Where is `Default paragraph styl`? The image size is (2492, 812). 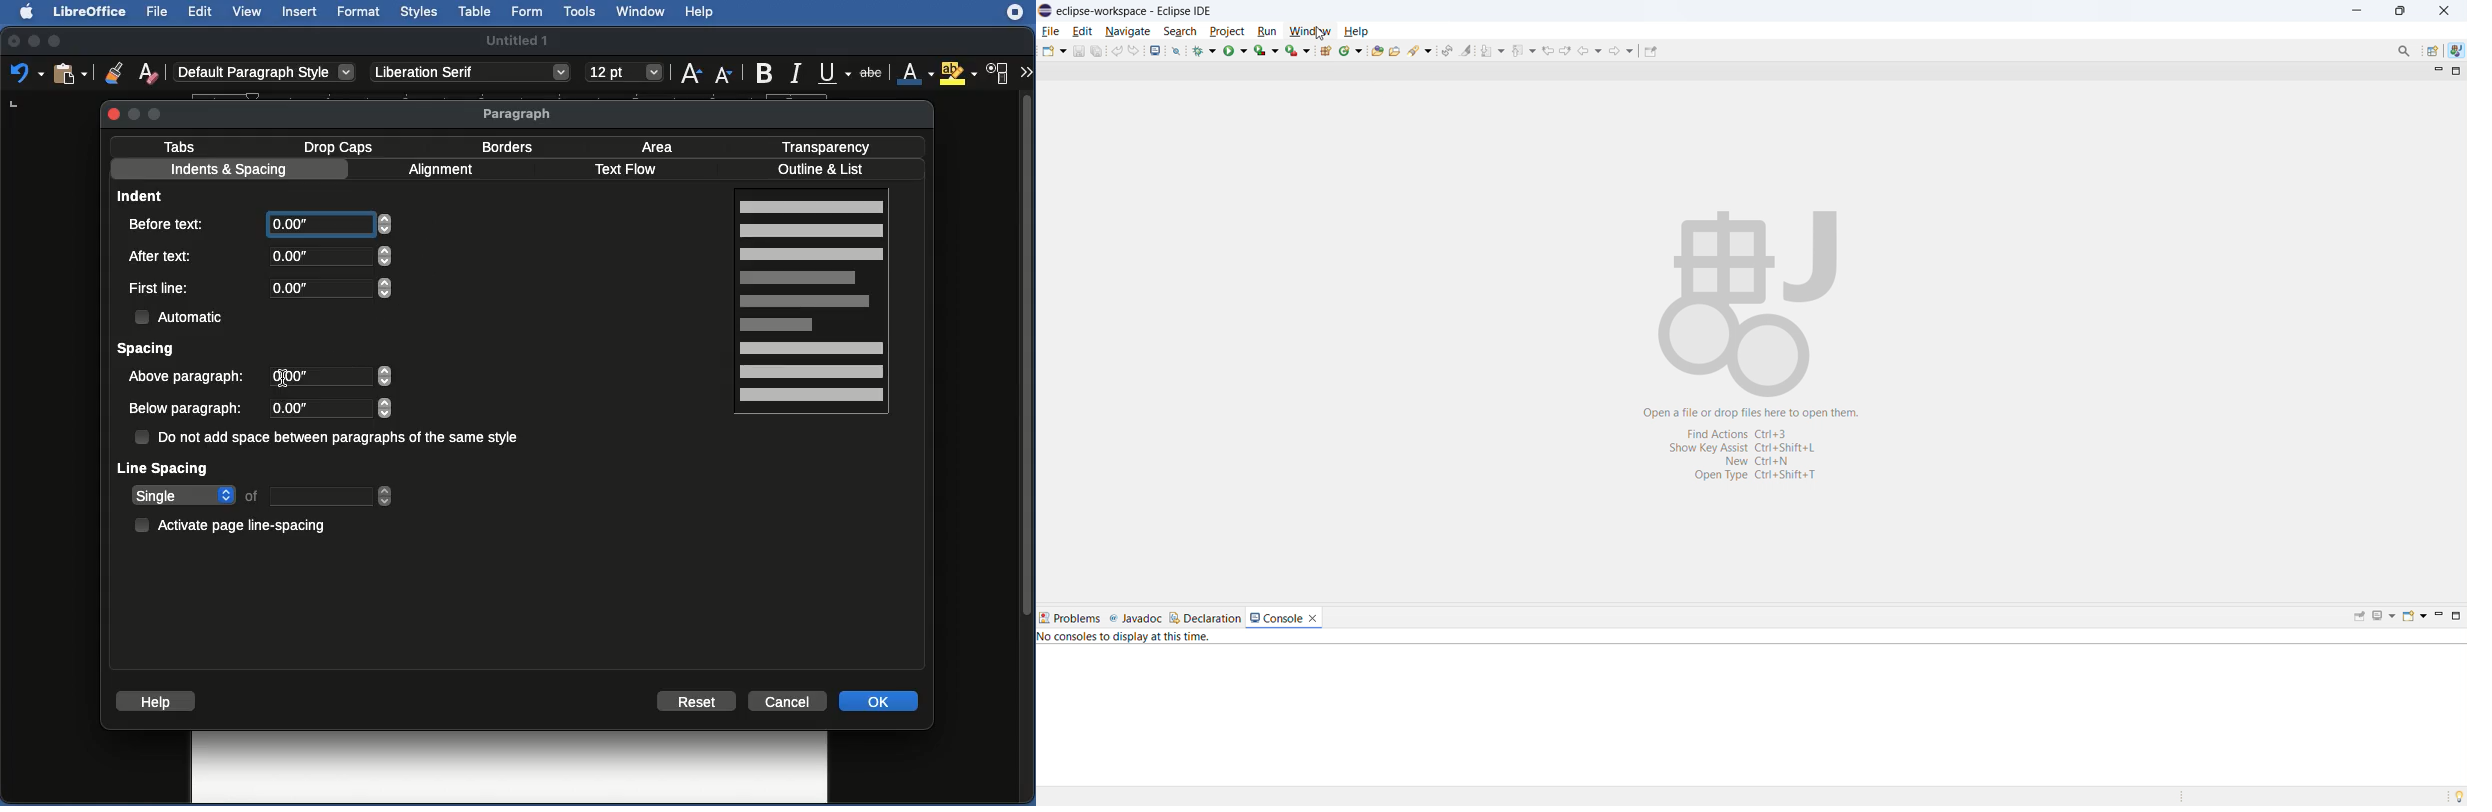 Default paragraph styl is located at coordinates (265, 73).